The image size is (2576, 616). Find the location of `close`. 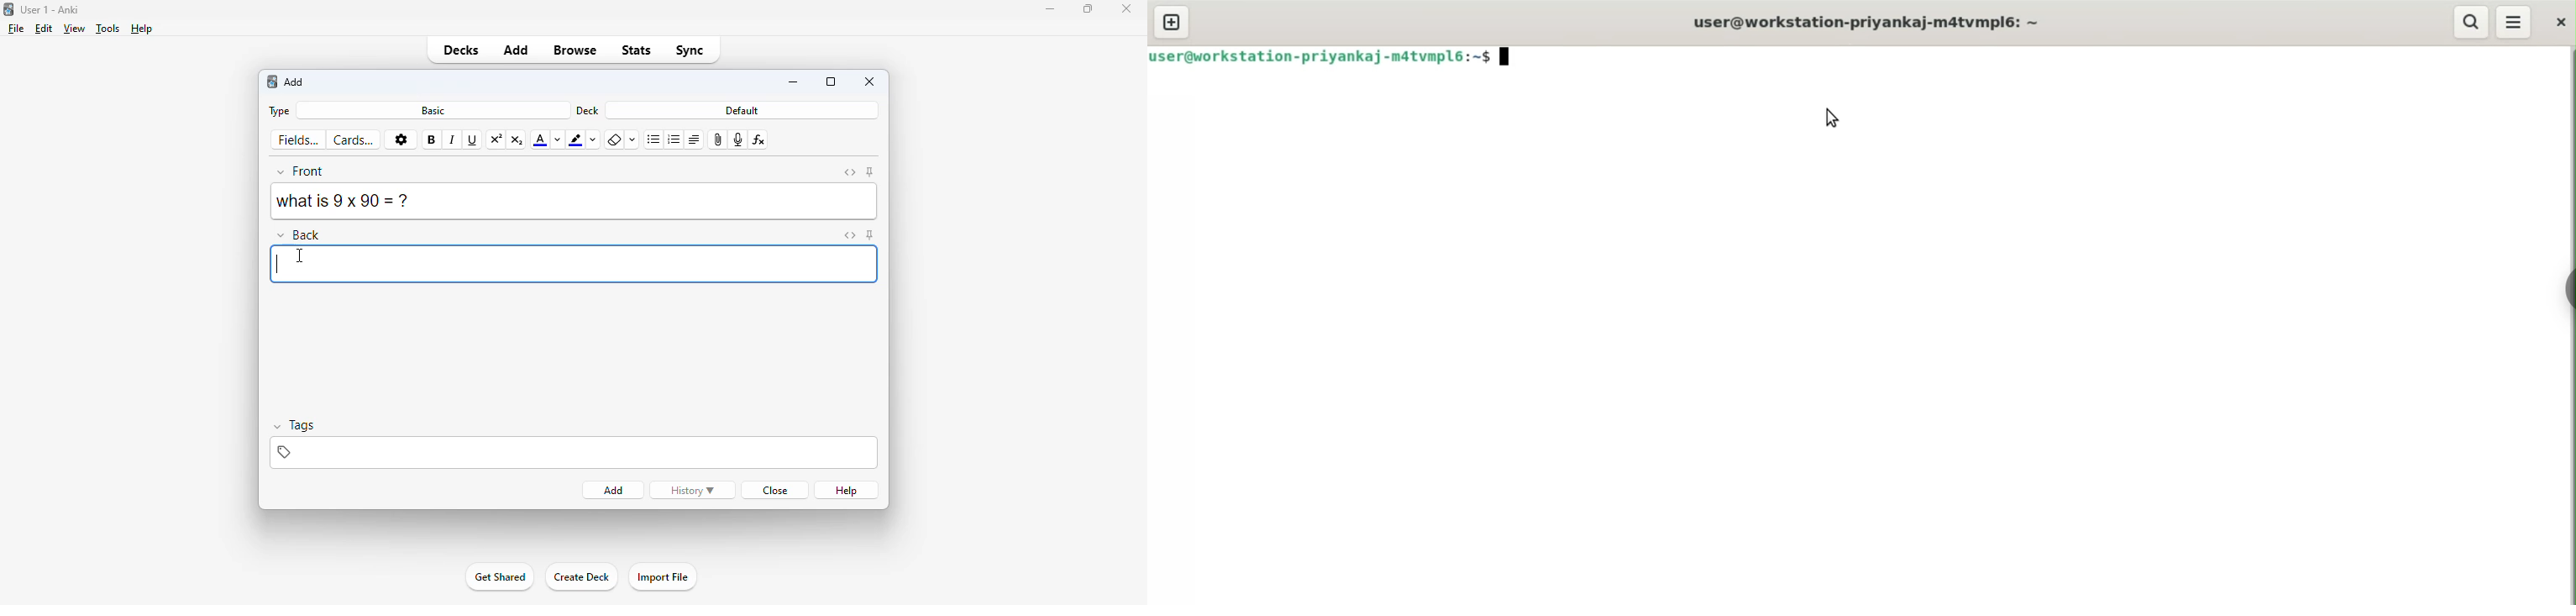

close is located at coordinates (1126, 8).